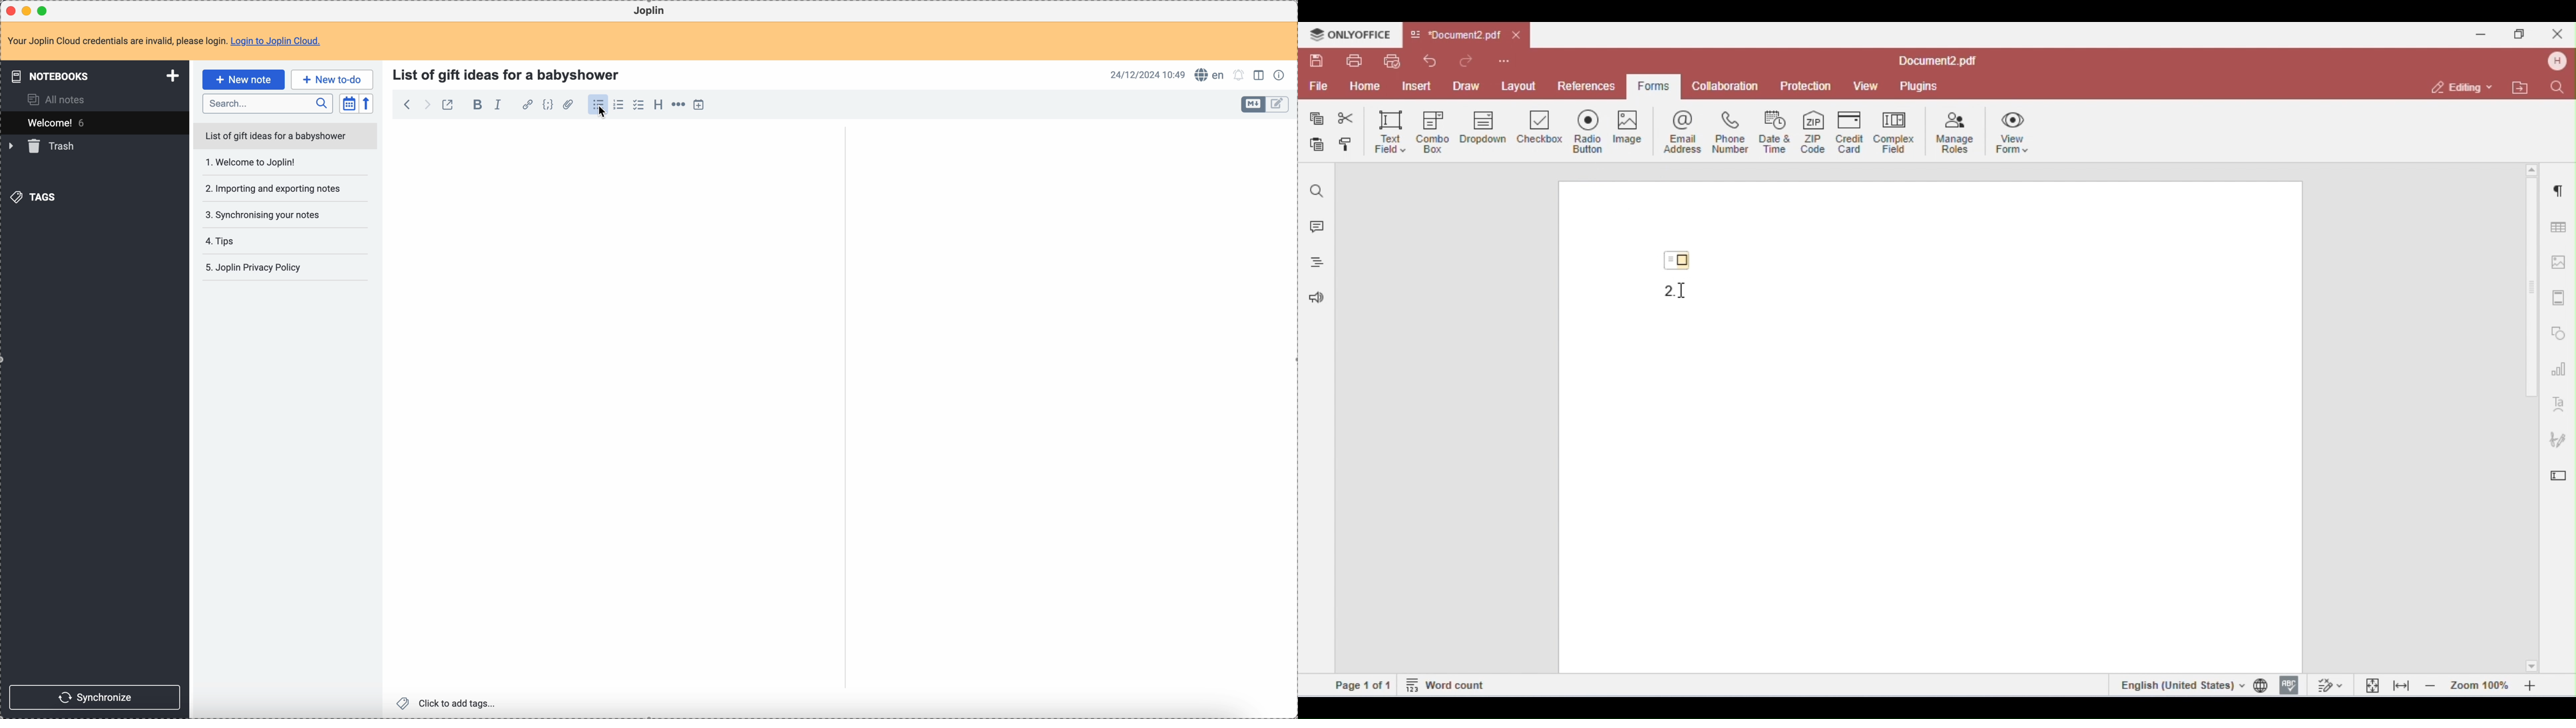 This screenshot has height=728, width=2576. I want to click on toggle edit layout, so click(1253, 104).